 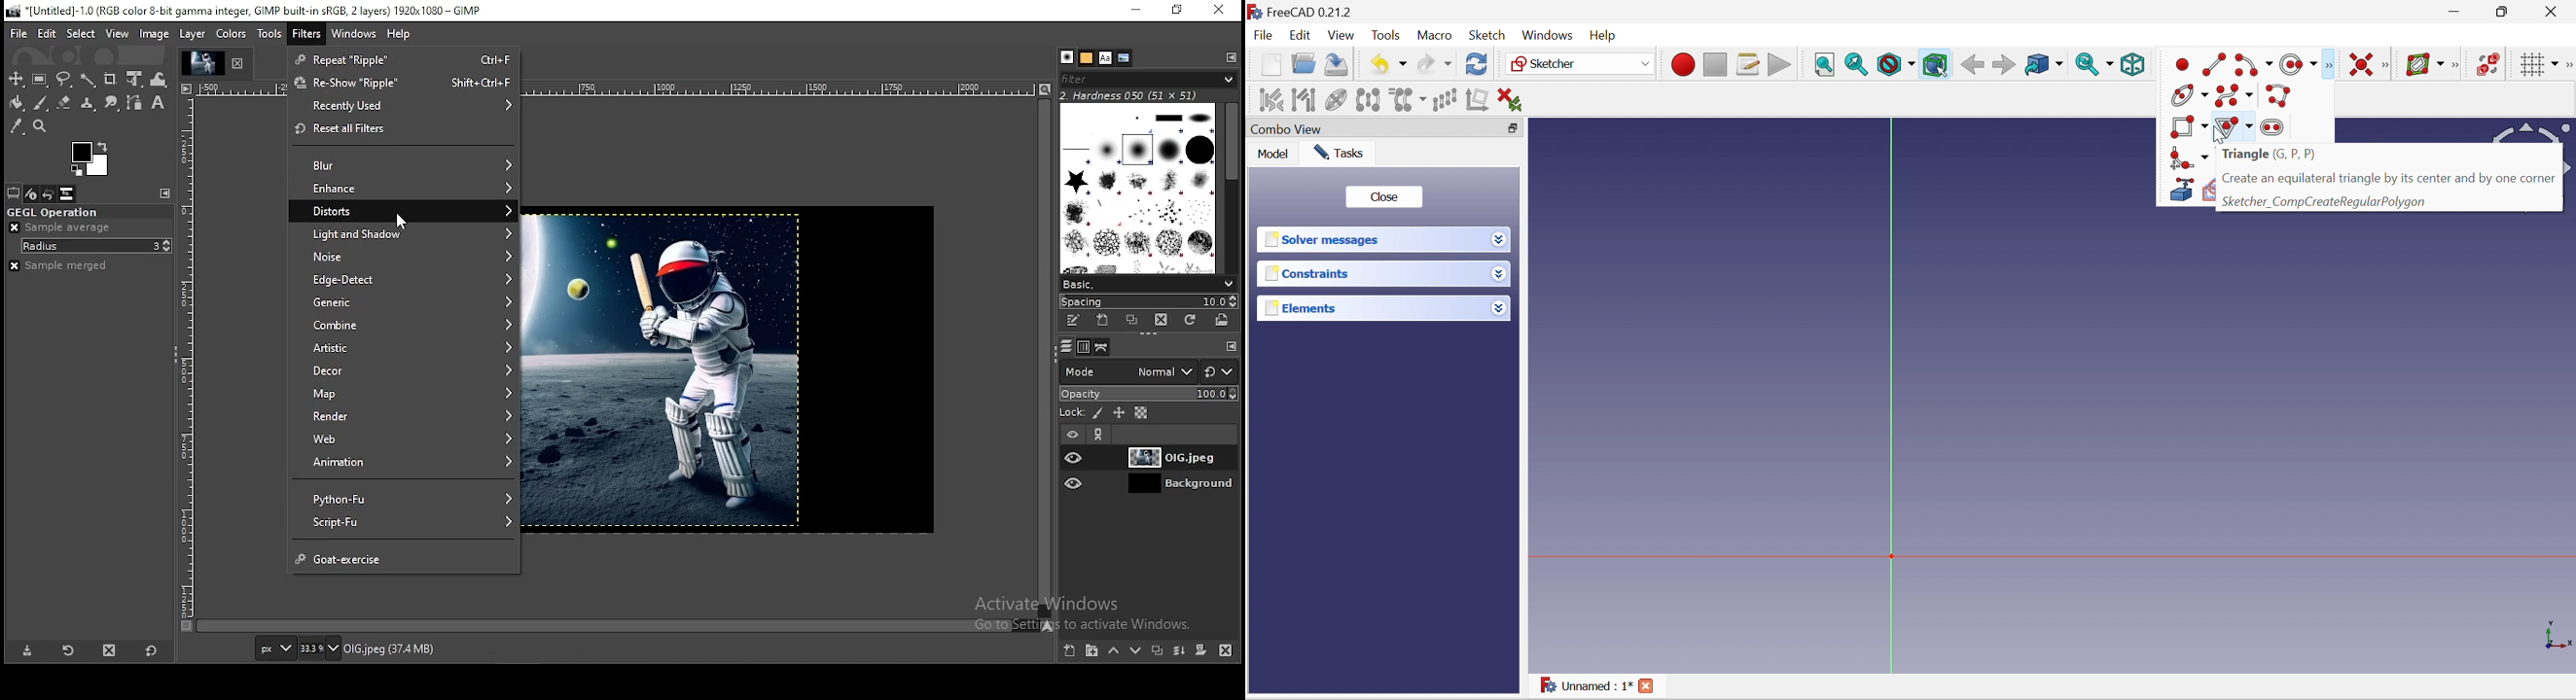 What do you see at coordinates (1223, 321) in the screenshot?
I see `open brush as image` at bounding box center [1223, 321].